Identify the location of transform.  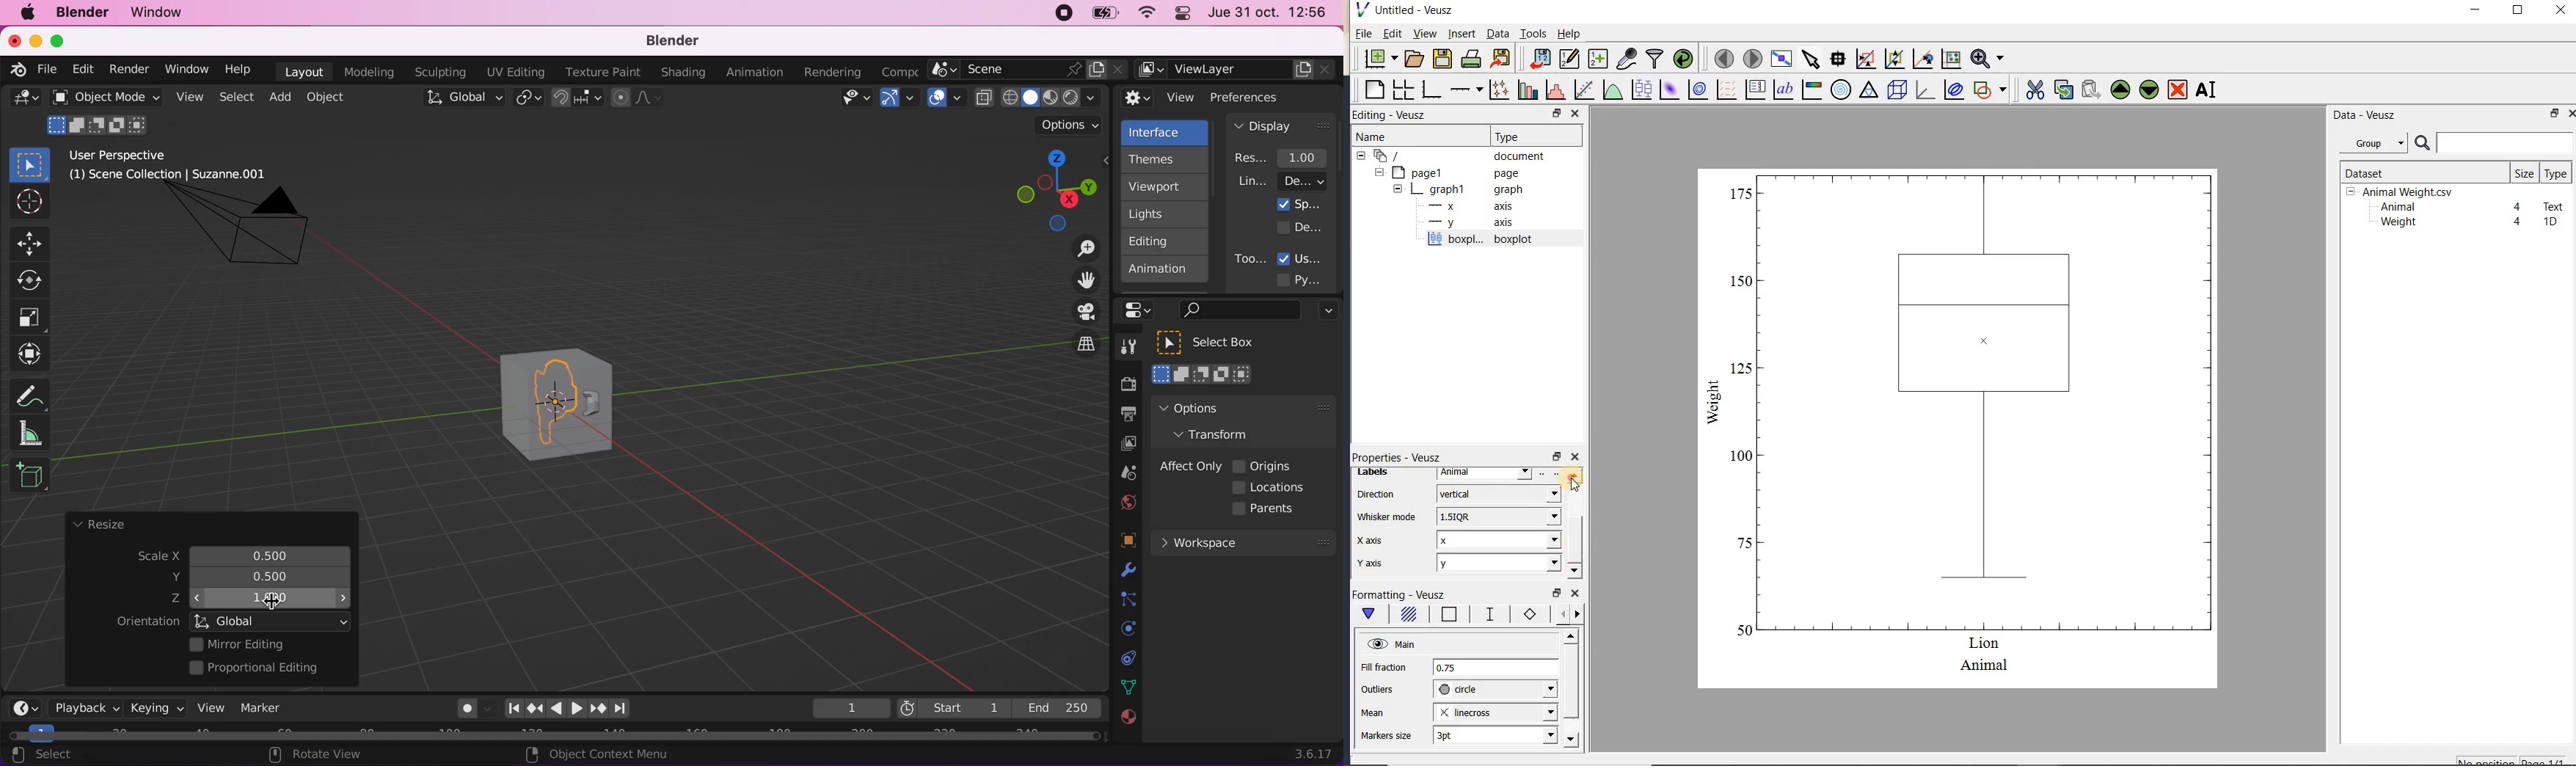
(33, 354).